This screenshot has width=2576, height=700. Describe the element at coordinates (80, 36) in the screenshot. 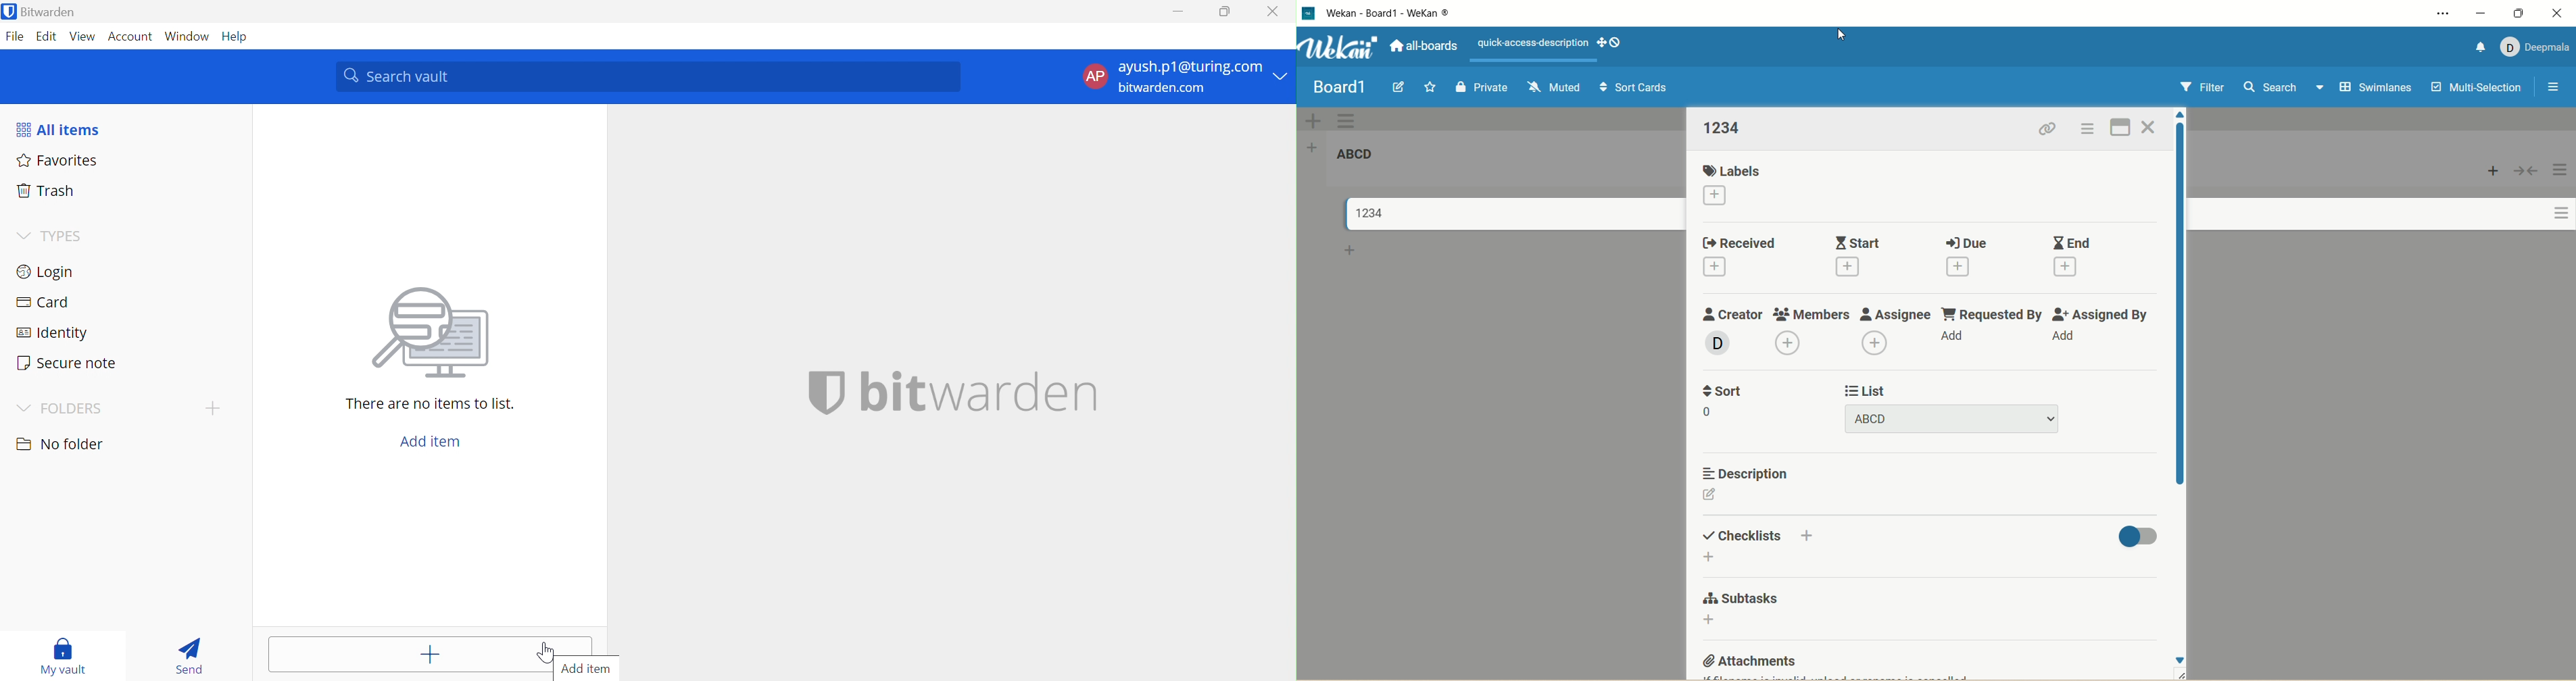

I see `View` at that location.